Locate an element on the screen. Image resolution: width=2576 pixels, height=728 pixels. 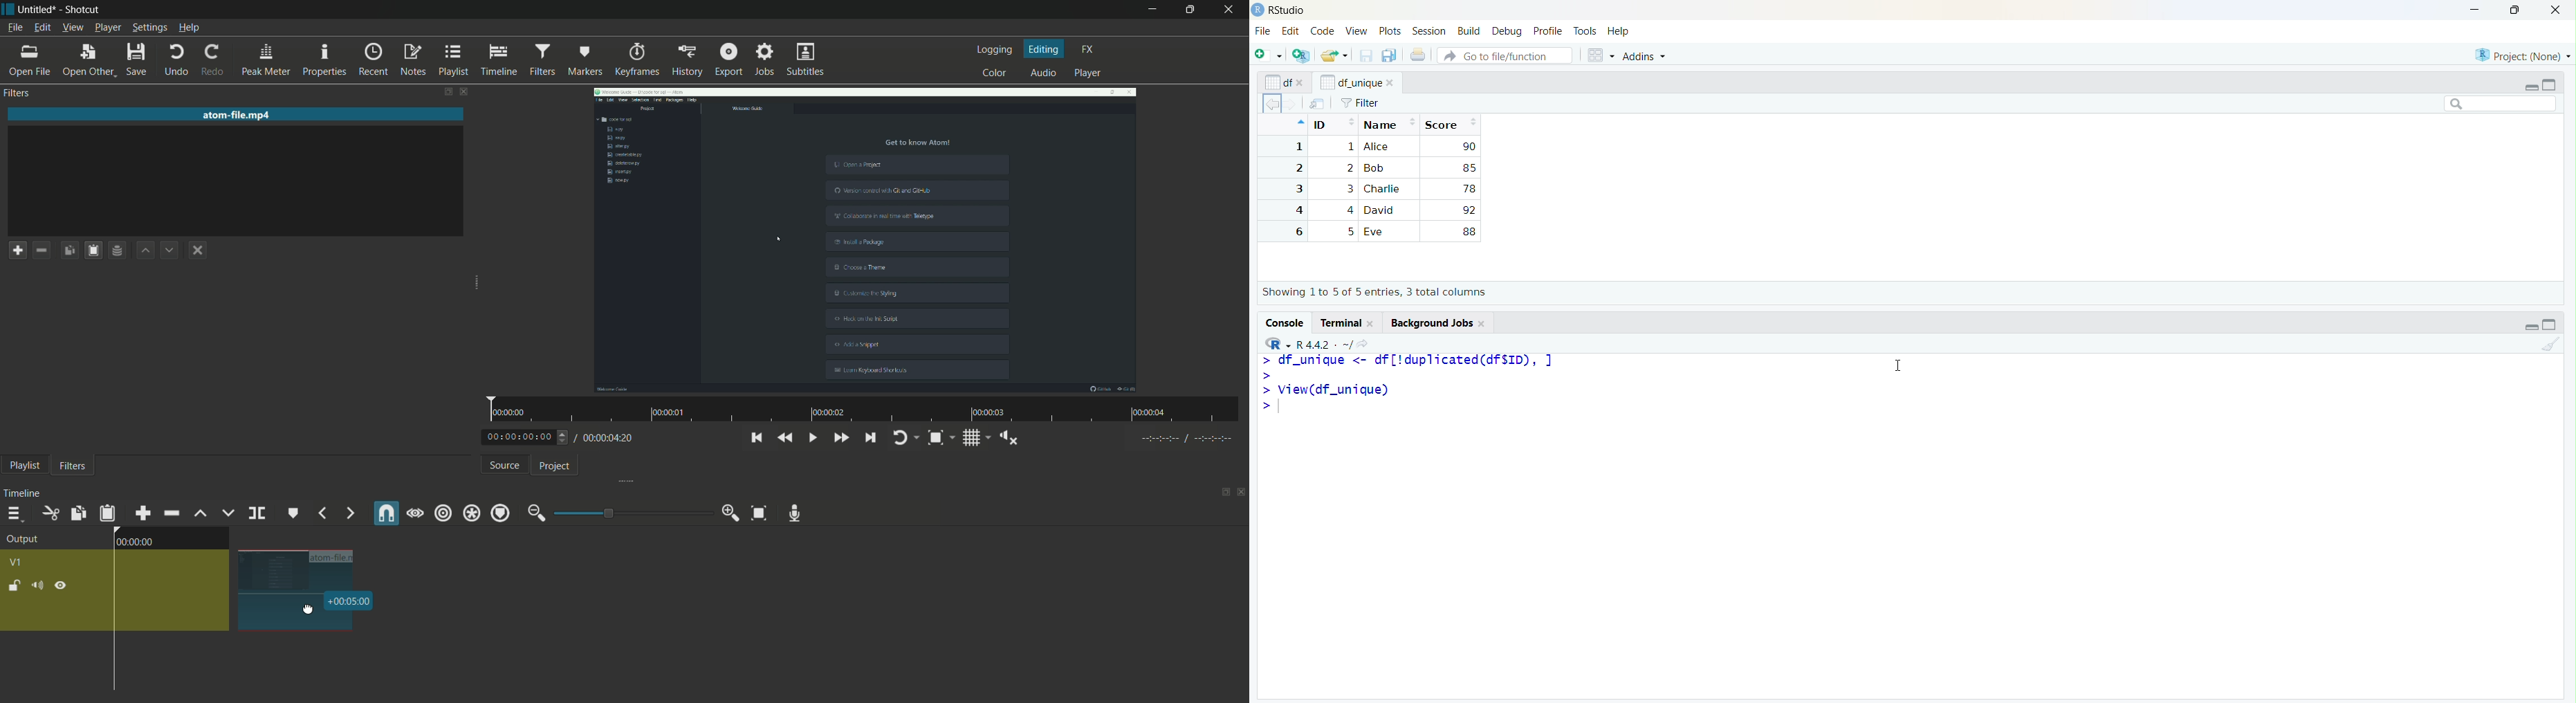
player menu is located at coordinates (108, 27).